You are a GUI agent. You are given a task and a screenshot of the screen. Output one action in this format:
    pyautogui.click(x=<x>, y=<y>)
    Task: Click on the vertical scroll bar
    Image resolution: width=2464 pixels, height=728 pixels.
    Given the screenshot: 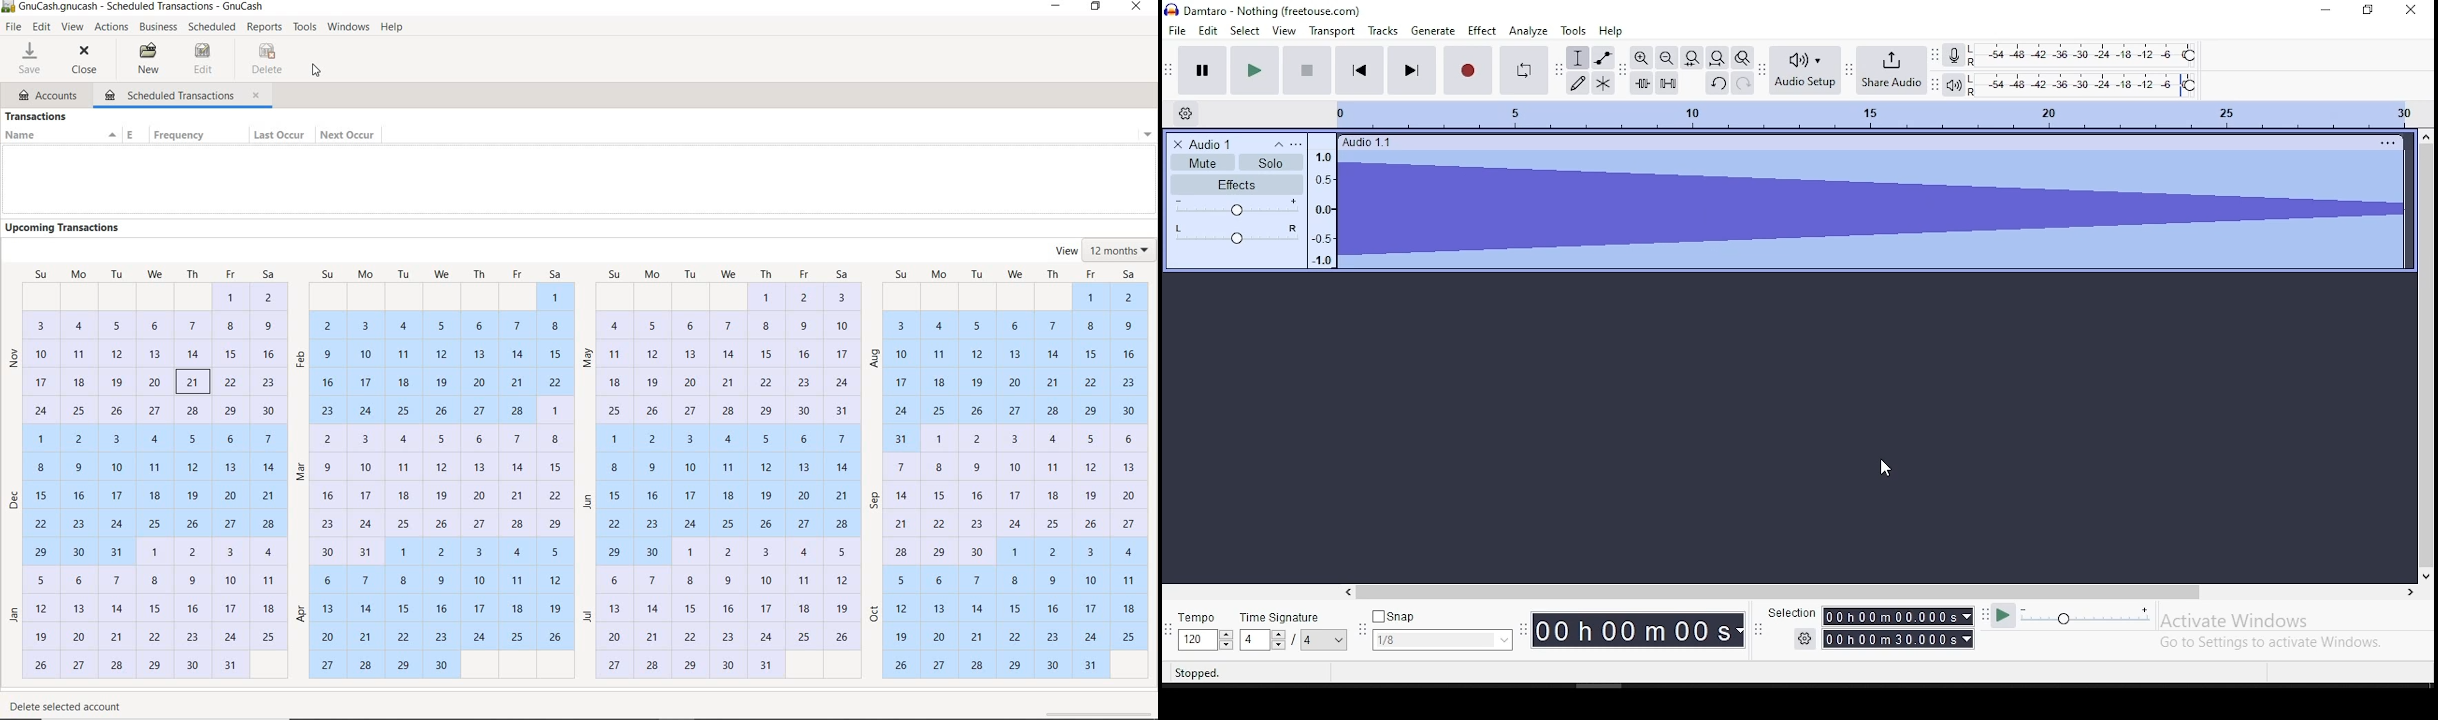 What is the action you would take?
    pyautogui.click(x=2416, y=313)
    